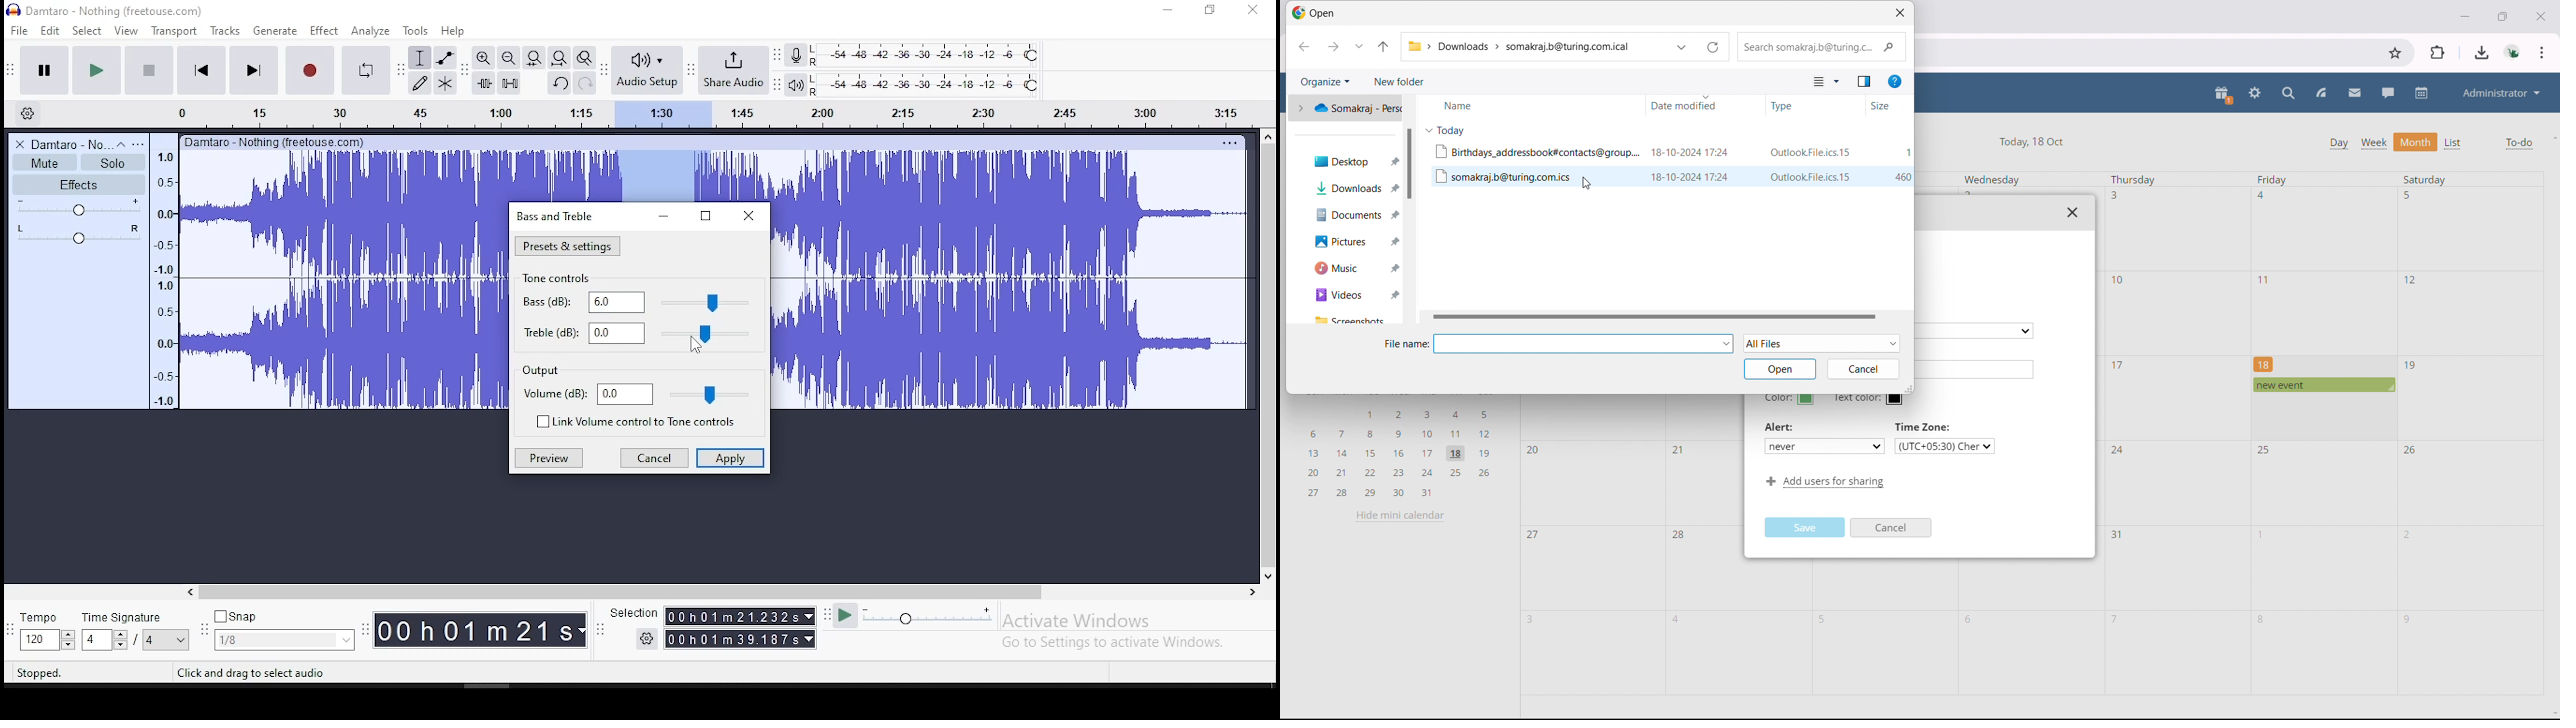 This screenshot has width=2576, height=728. Describe the element at coordinates (585, 82) in the screenshot. I see `redo` at that location.